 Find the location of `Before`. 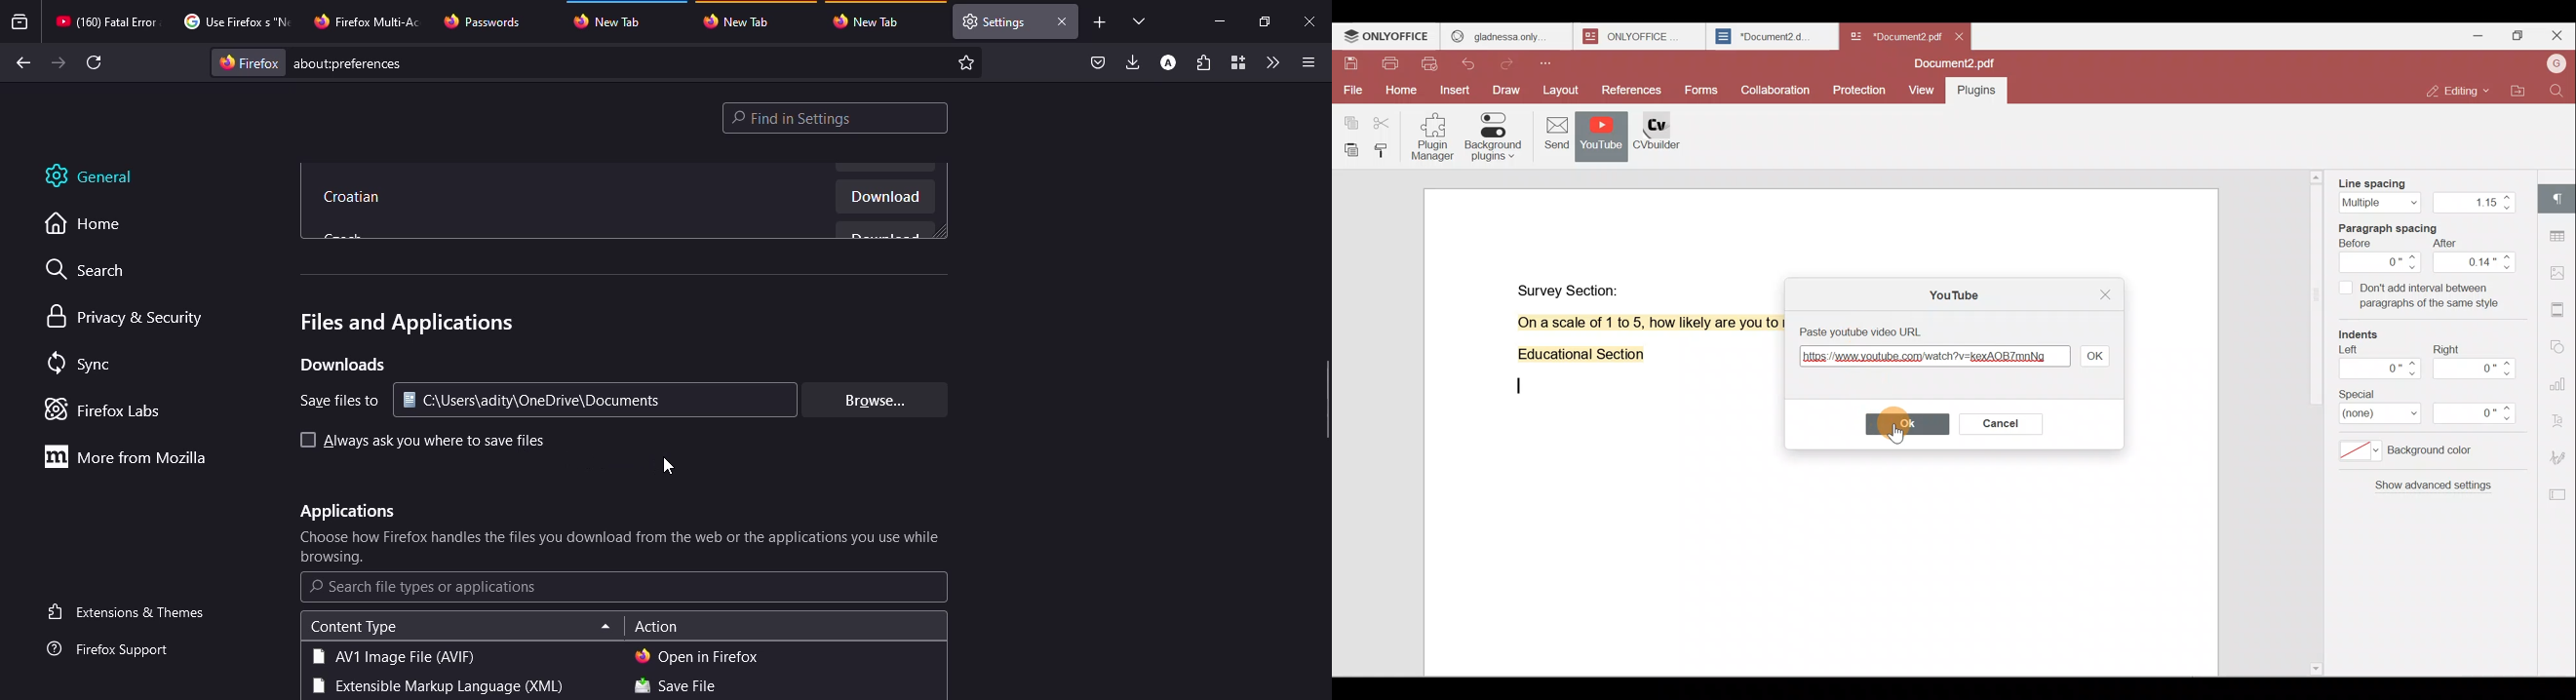

Before is located at coordinates (2381, 256).